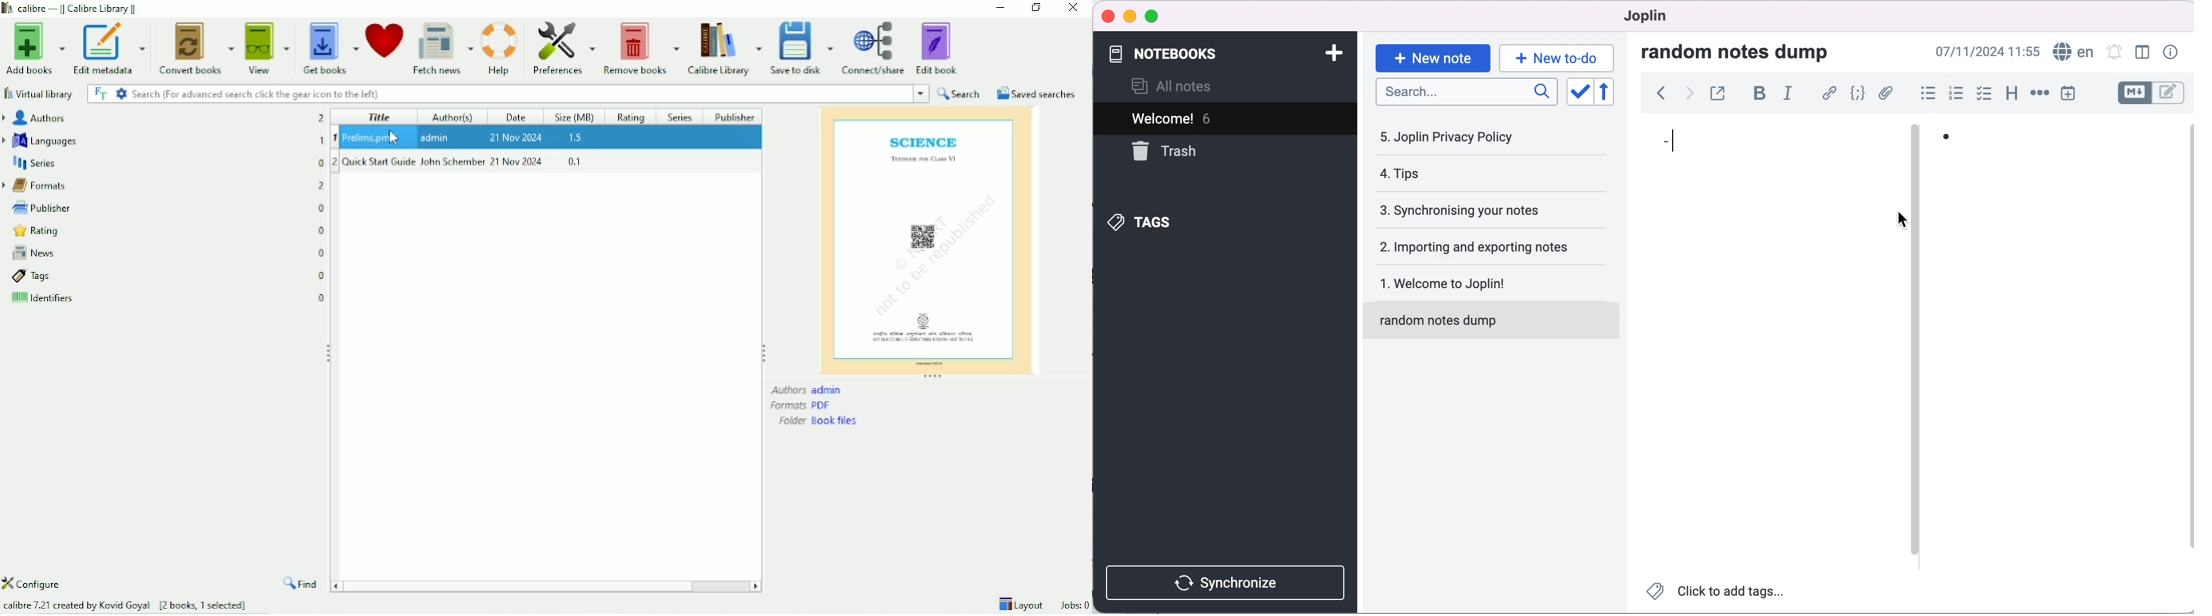 The height and width of the screenshot is (616, 2212). I want to click on Connect/share, so click(875, 49).